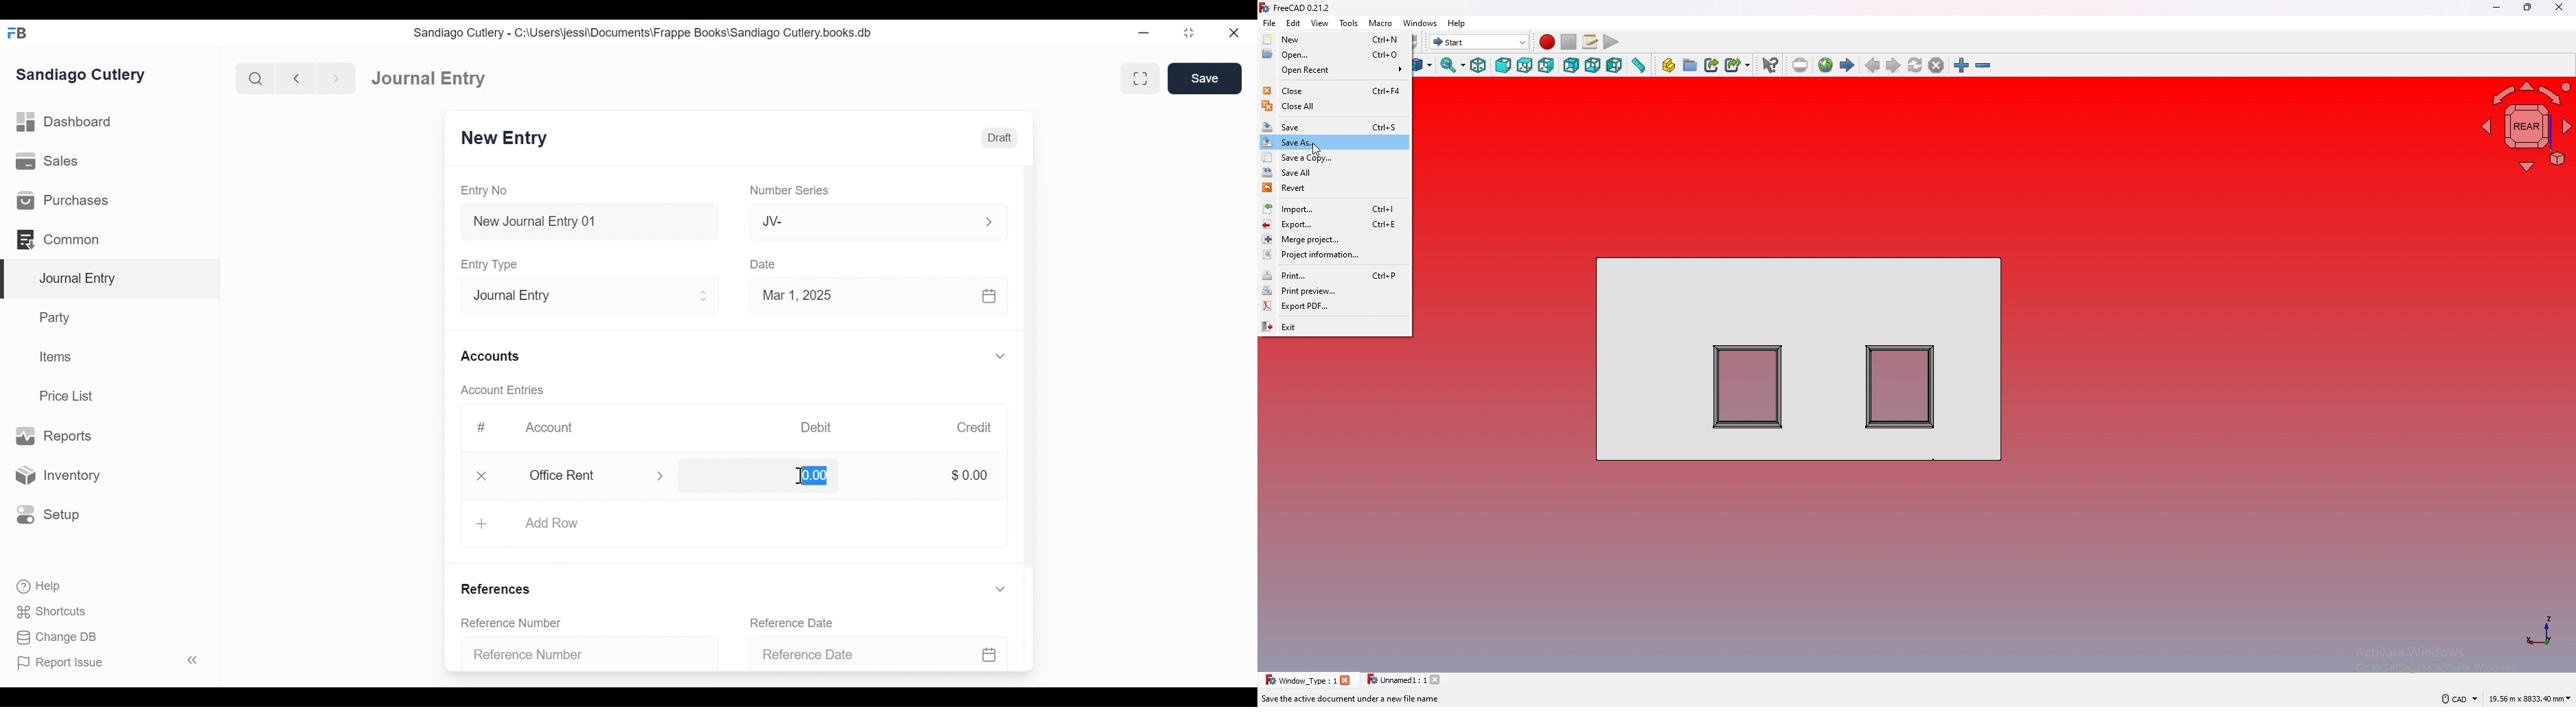 The height and width of the screenshot is (728, 2576). Describe the element at coordinates (997, 137) in the screenshot. I see `Draft` at that location.